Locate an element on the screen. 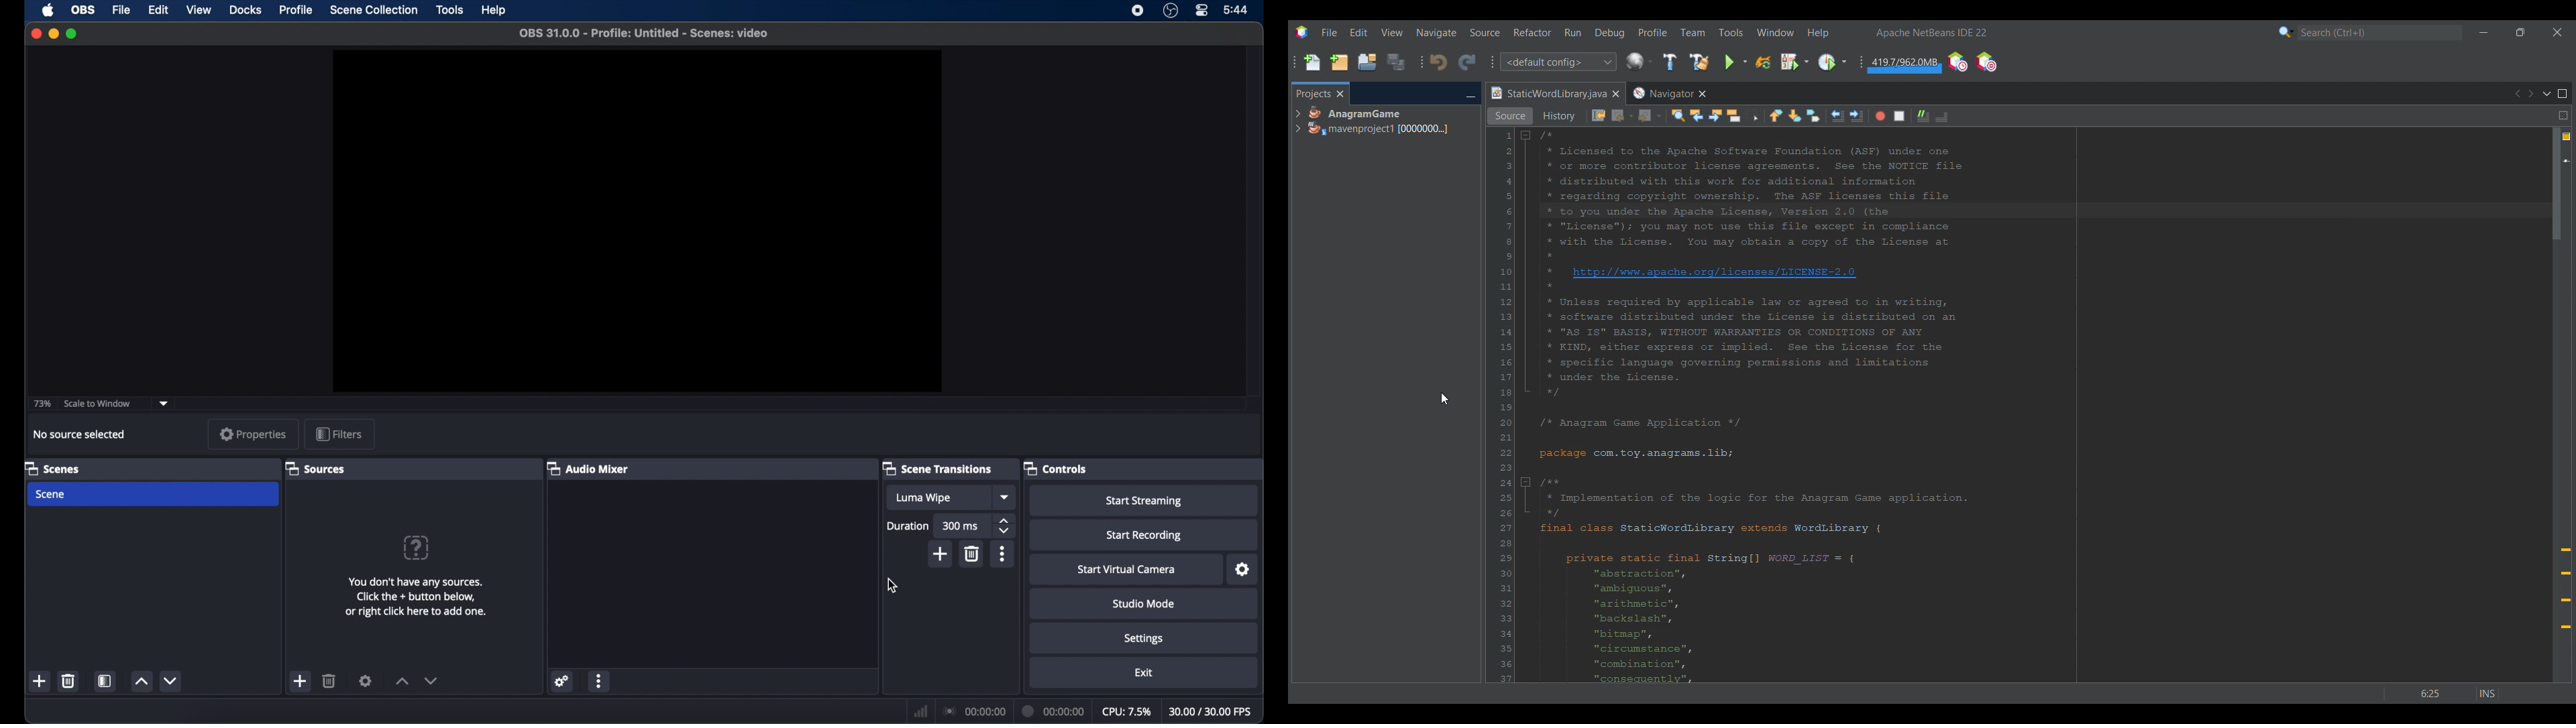  increment is located at coordinates (402, 681).